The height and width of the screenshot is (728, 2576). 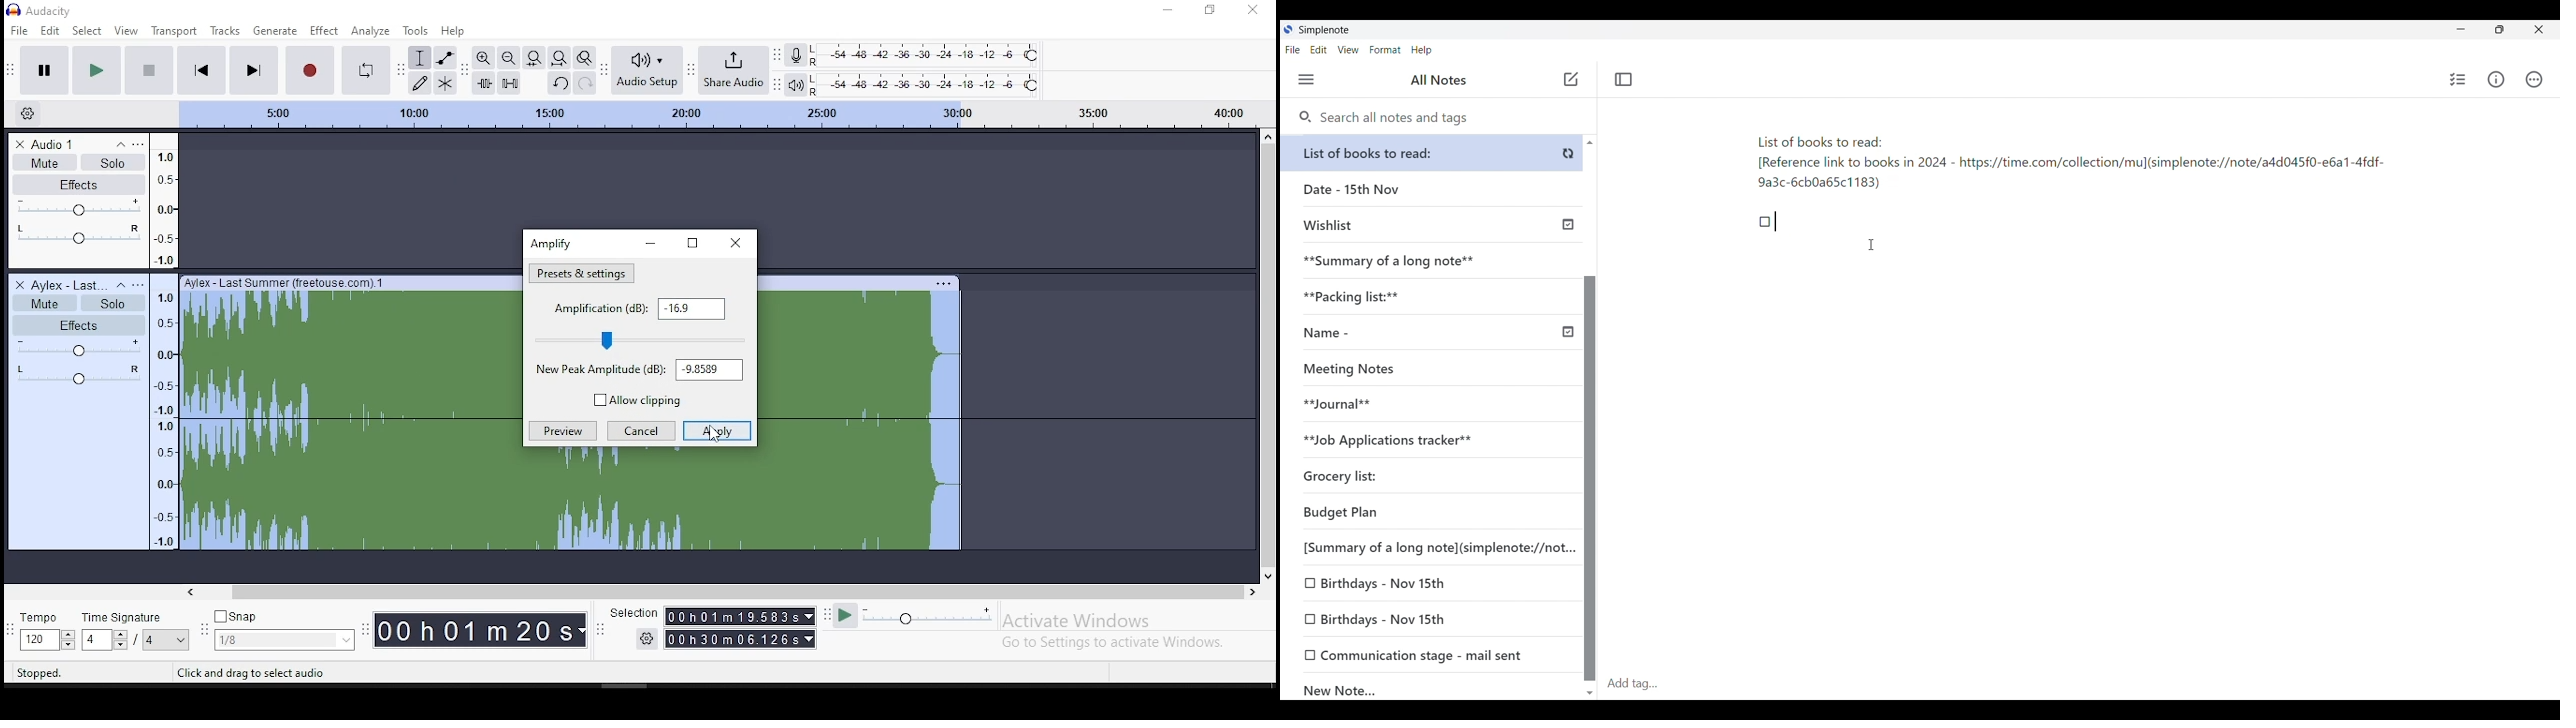 What do you see at coordinates (584, 83) in the screenshot?
I see `redo` at bounding box center [584, 83].